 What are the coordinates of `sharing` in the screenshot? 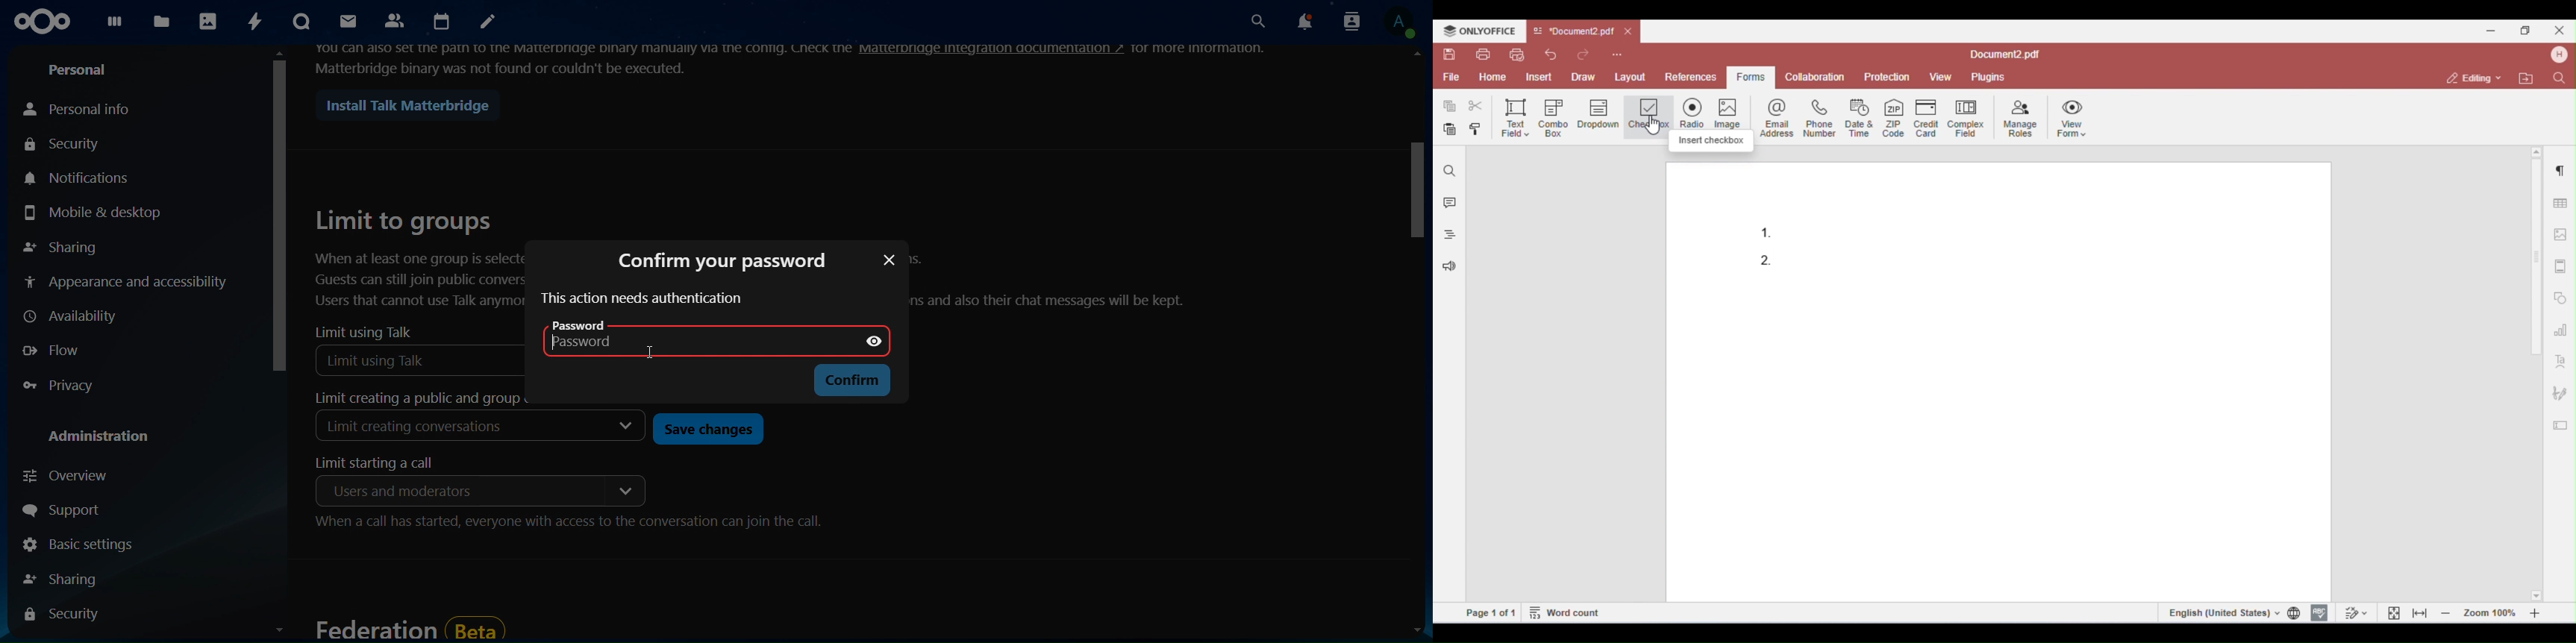 It's located at (60, 248).